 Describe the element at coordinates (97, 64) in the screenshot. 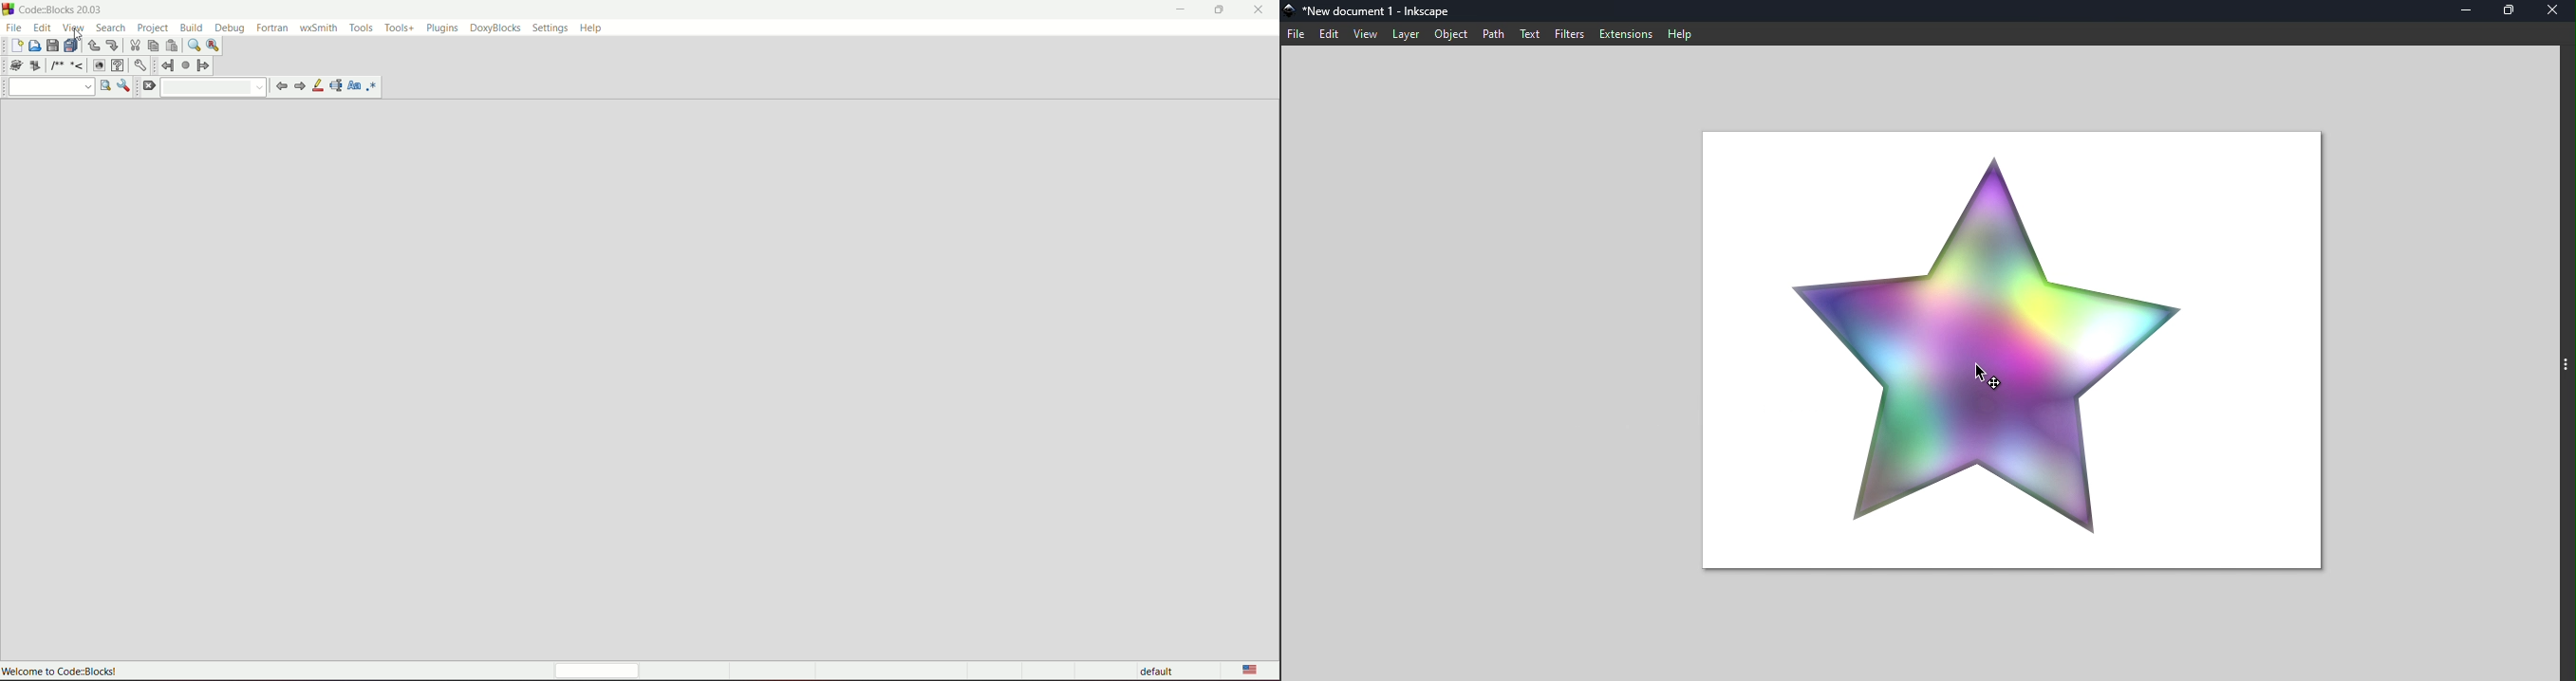

I see `` at that location.